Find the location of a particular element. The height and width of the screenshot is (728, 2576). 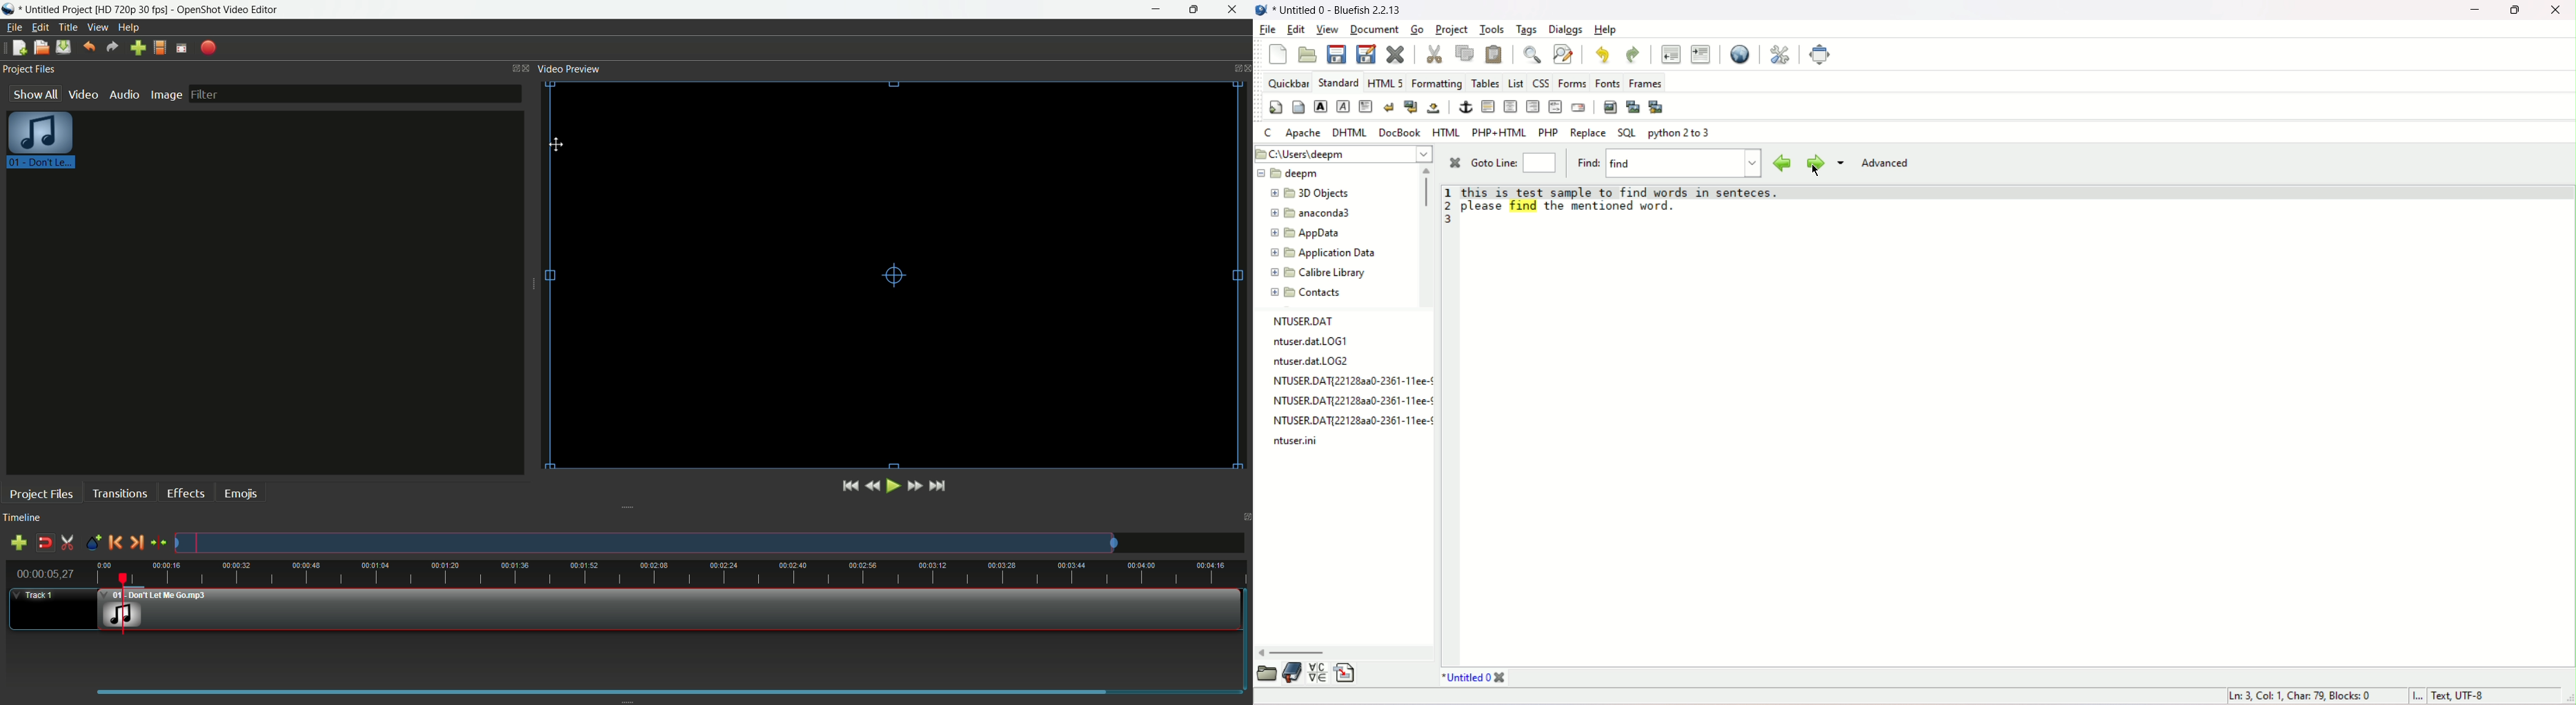

cut is located at coordinates (1433, 52).